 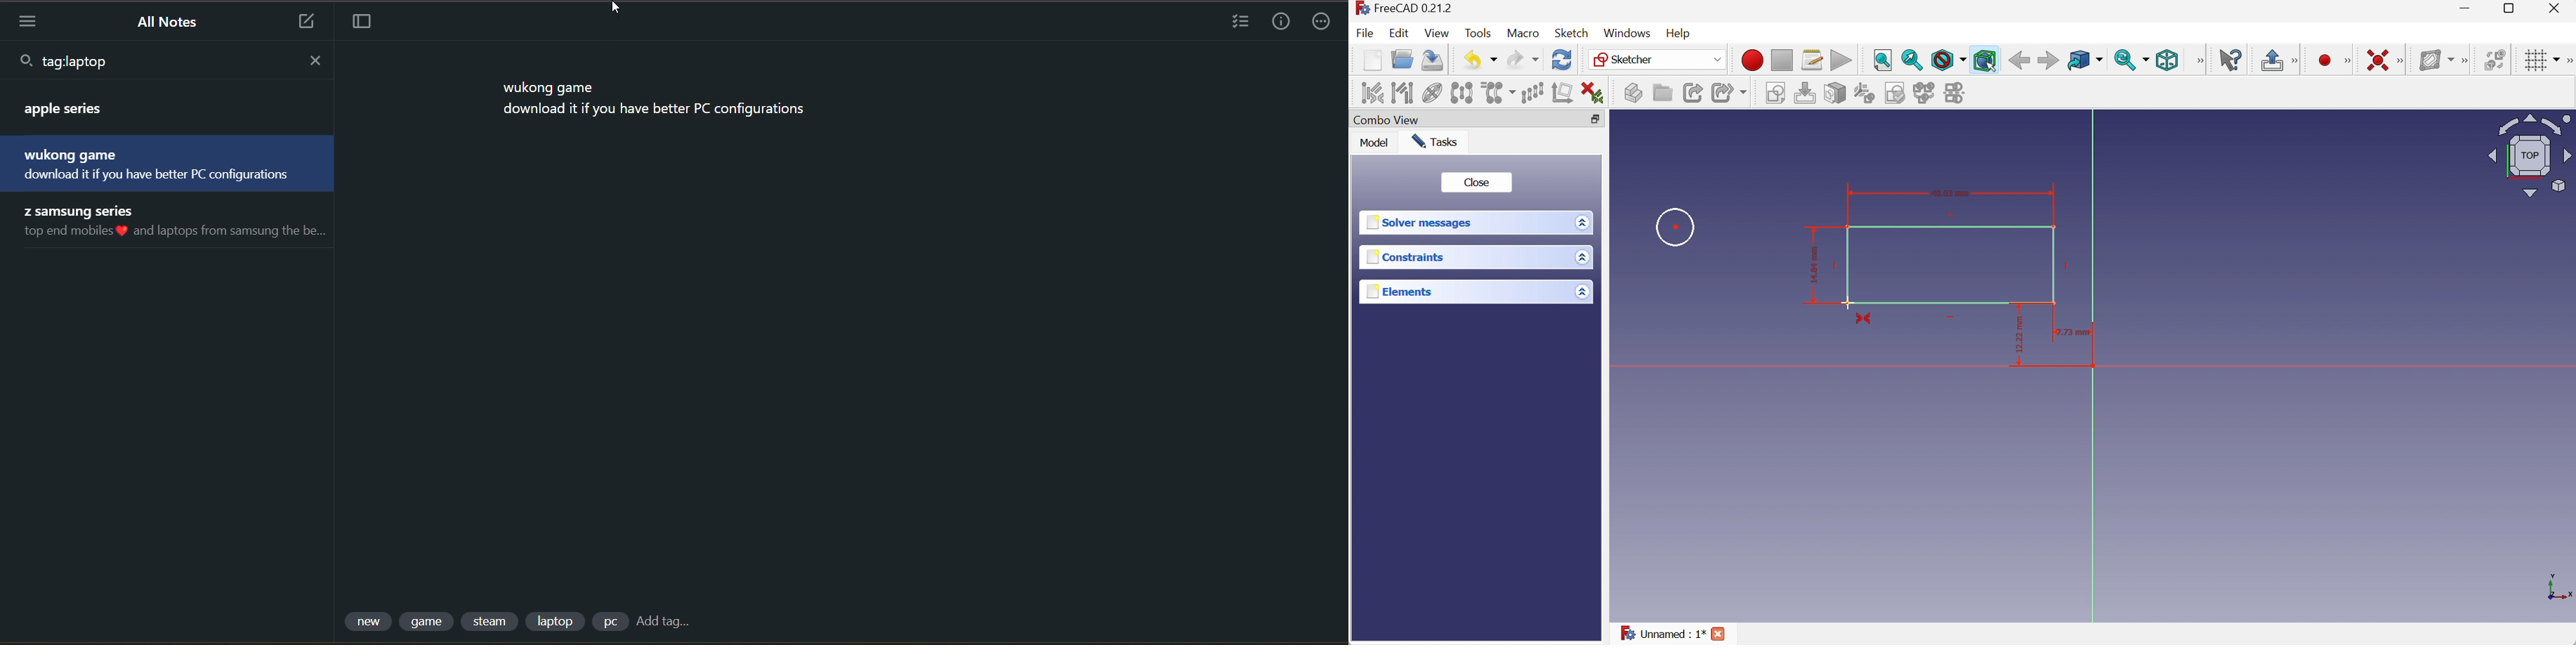 What do you see at coordinates (1386, 121) in the screenshot?
I see `Combo View` at bounding box center [1386, 121].